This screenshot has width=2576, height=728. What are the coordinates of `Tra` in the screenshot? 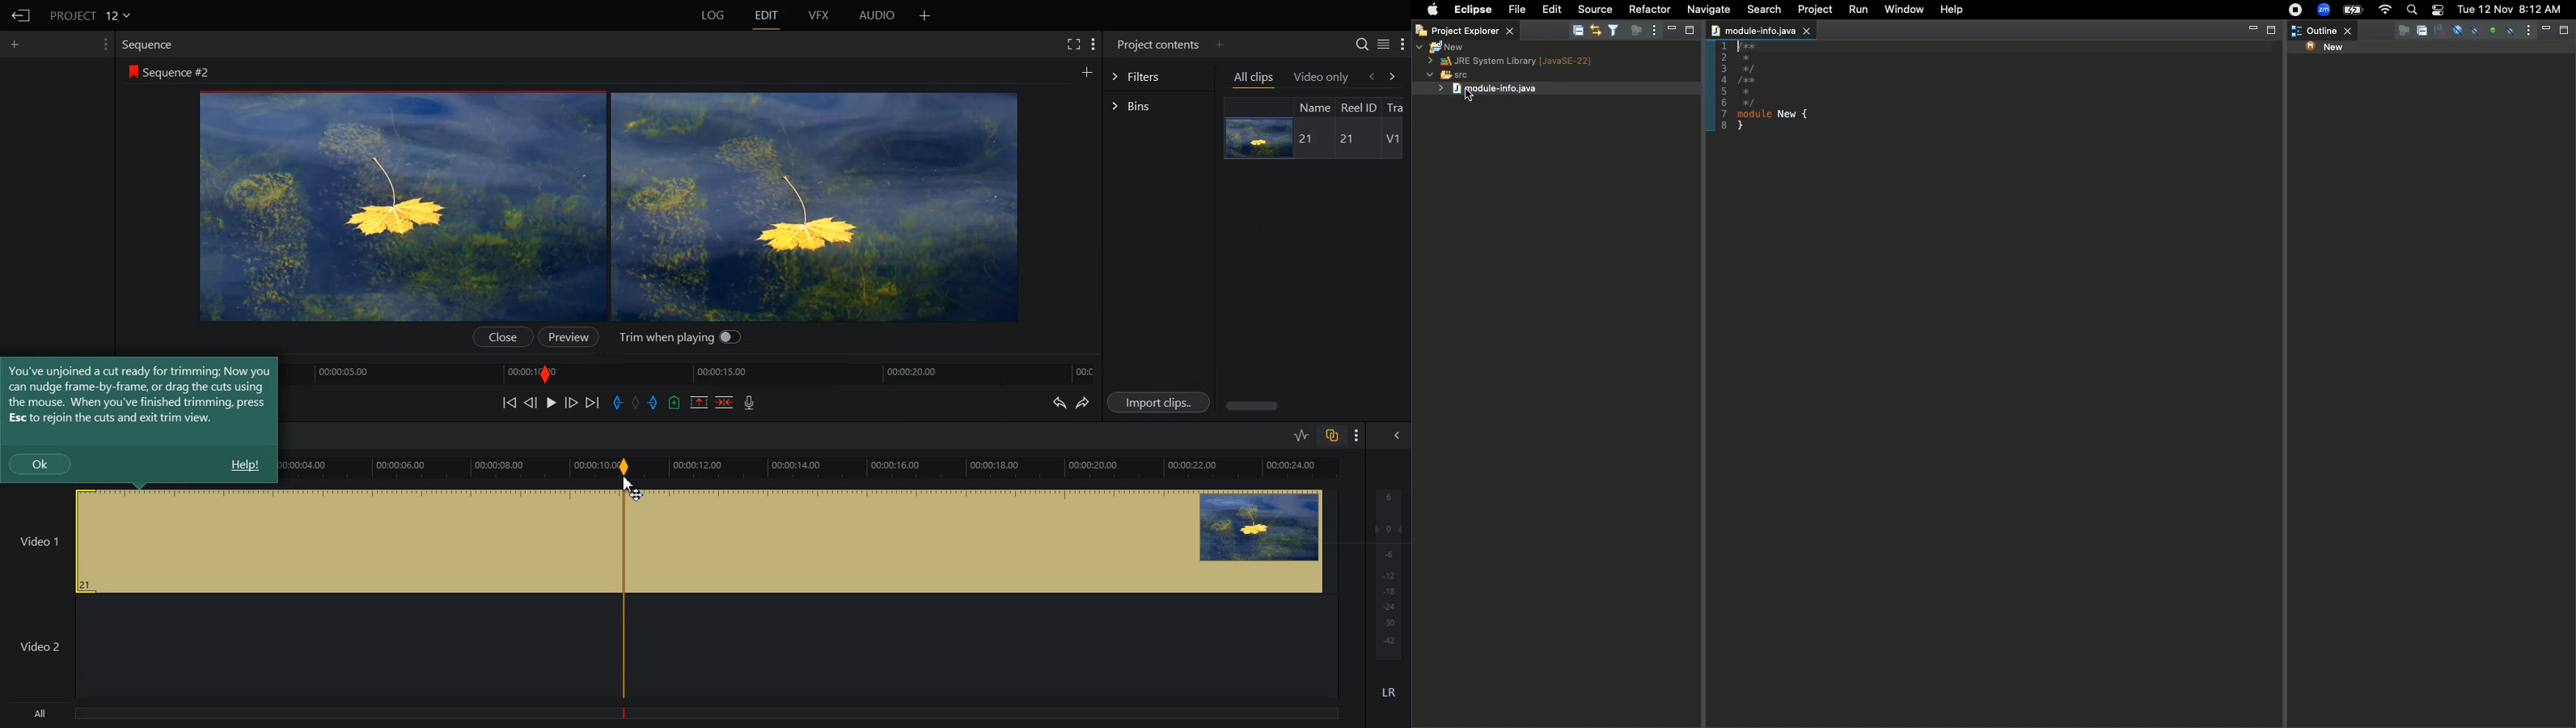 It's located at (1398, 106).